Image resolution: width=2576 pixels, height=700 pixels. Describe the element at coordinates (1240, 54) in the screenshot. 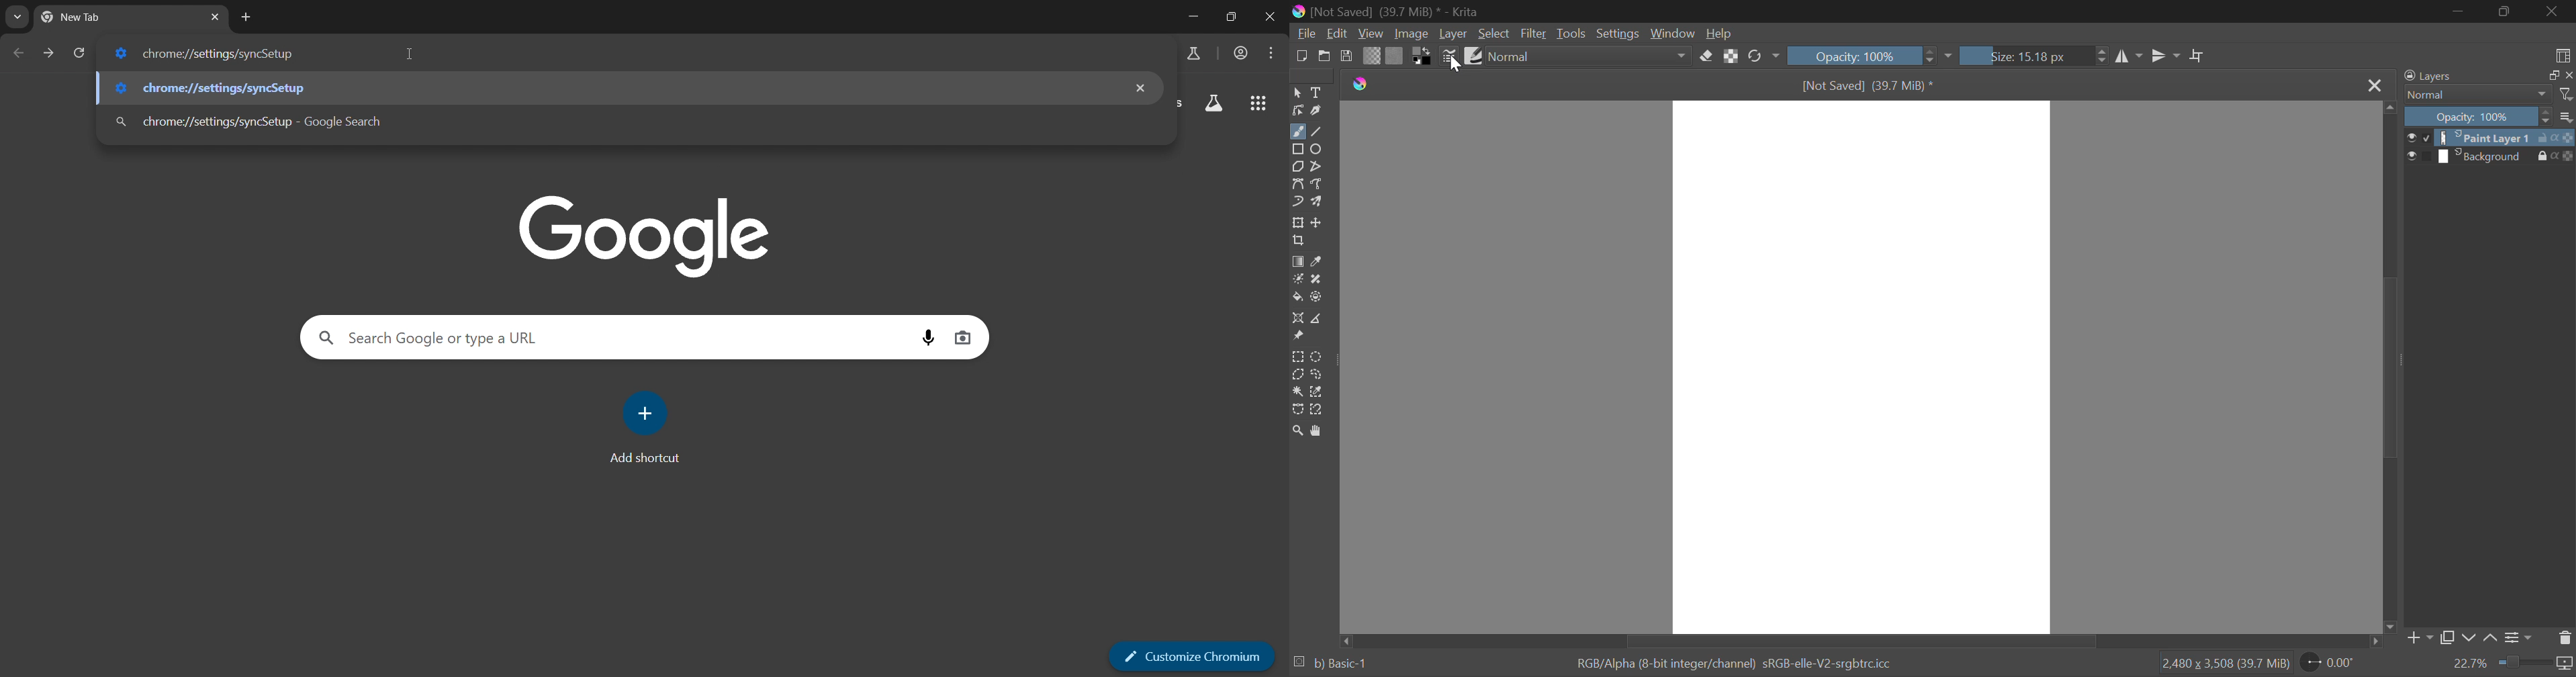

I see `account` at that location.